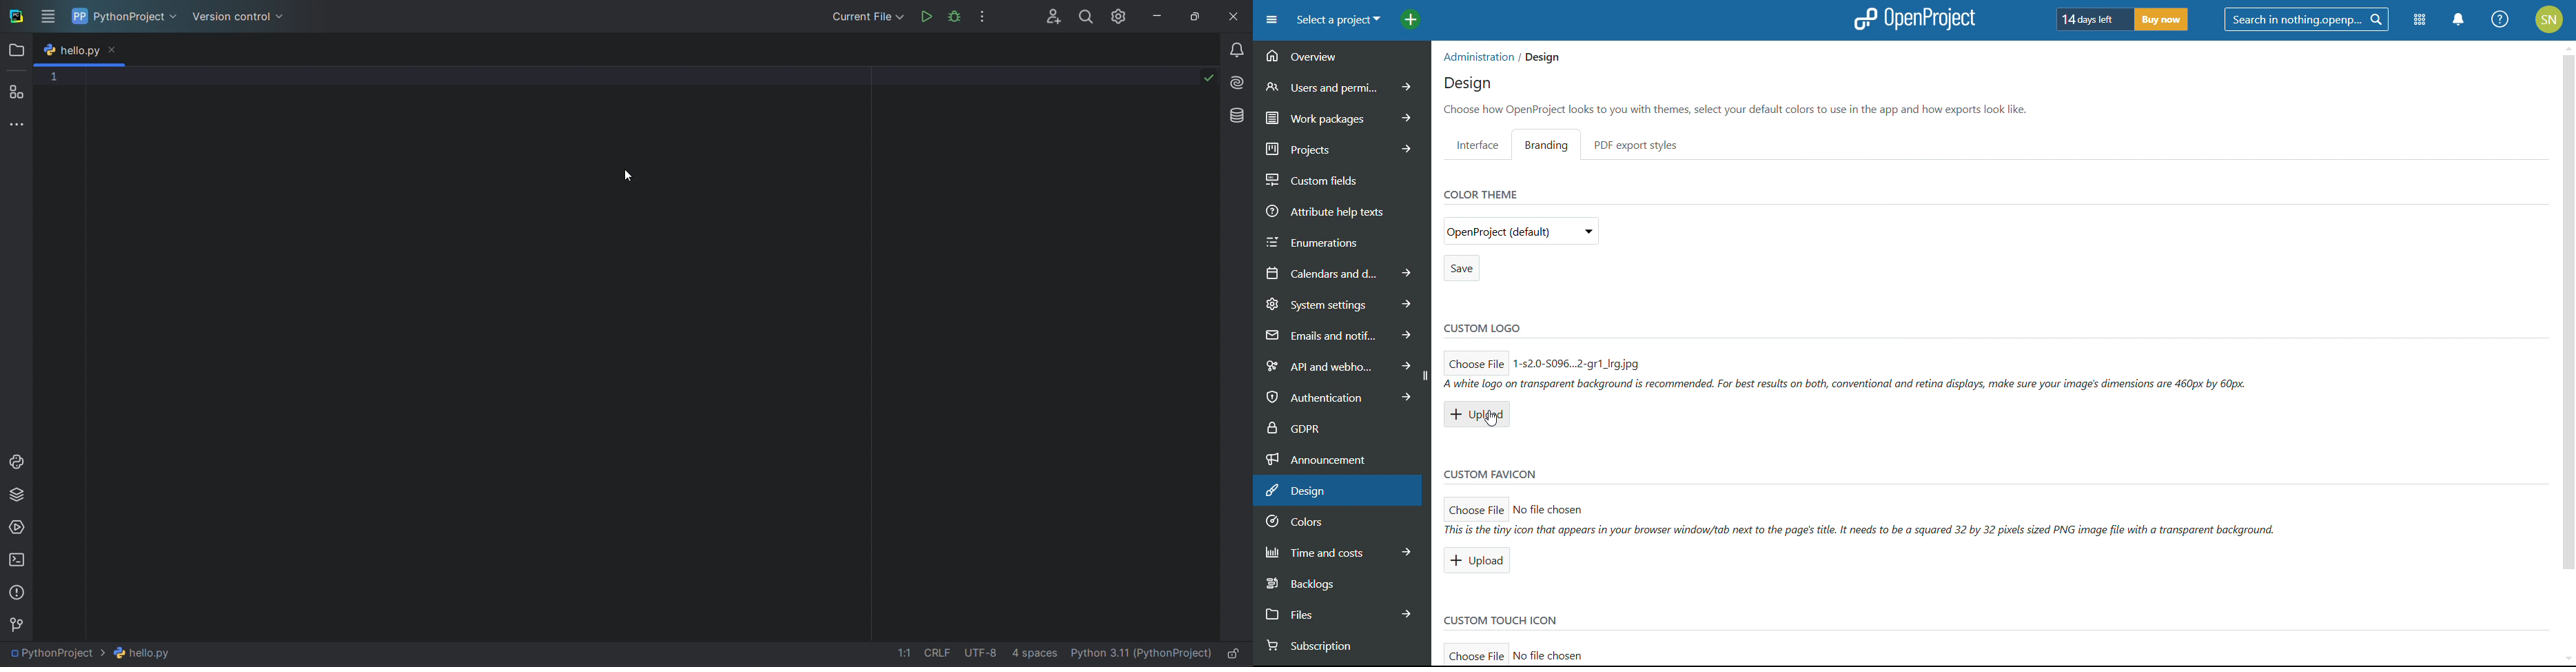  I want to click on file chosen, so click(1580, 362).